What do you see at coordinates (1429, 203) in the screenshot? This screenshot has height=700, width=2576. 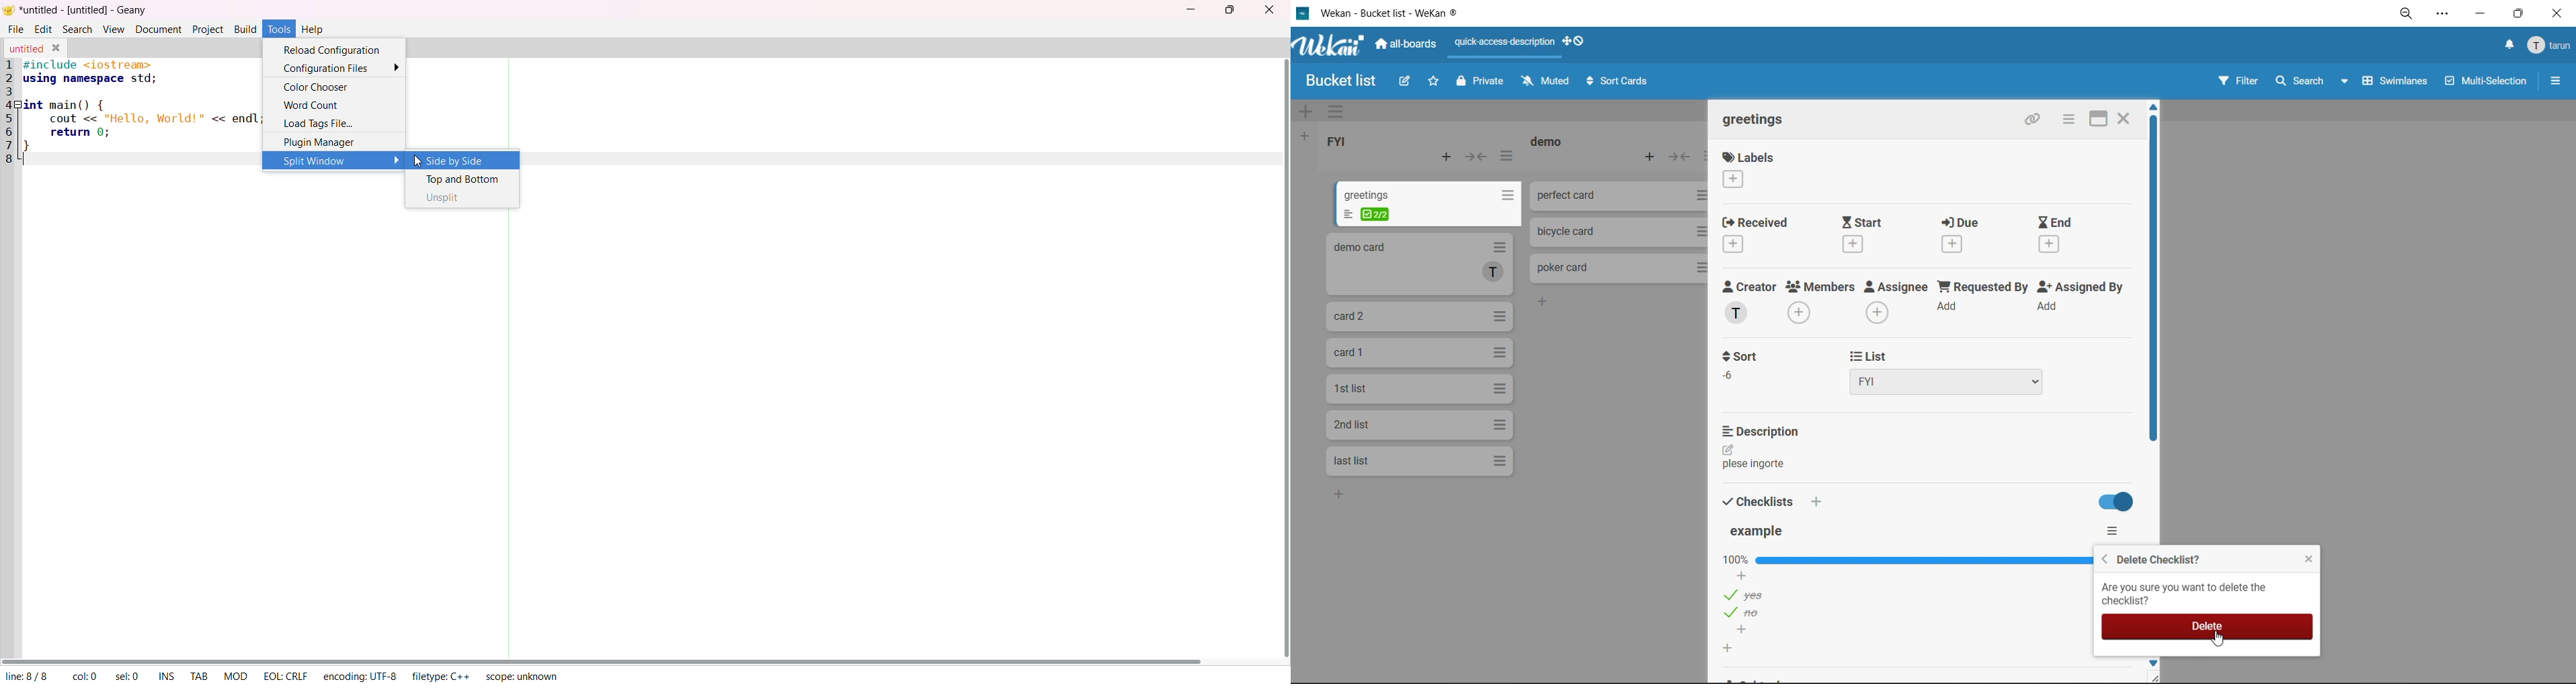 I see `cards` at bounding box center [1429, 203].